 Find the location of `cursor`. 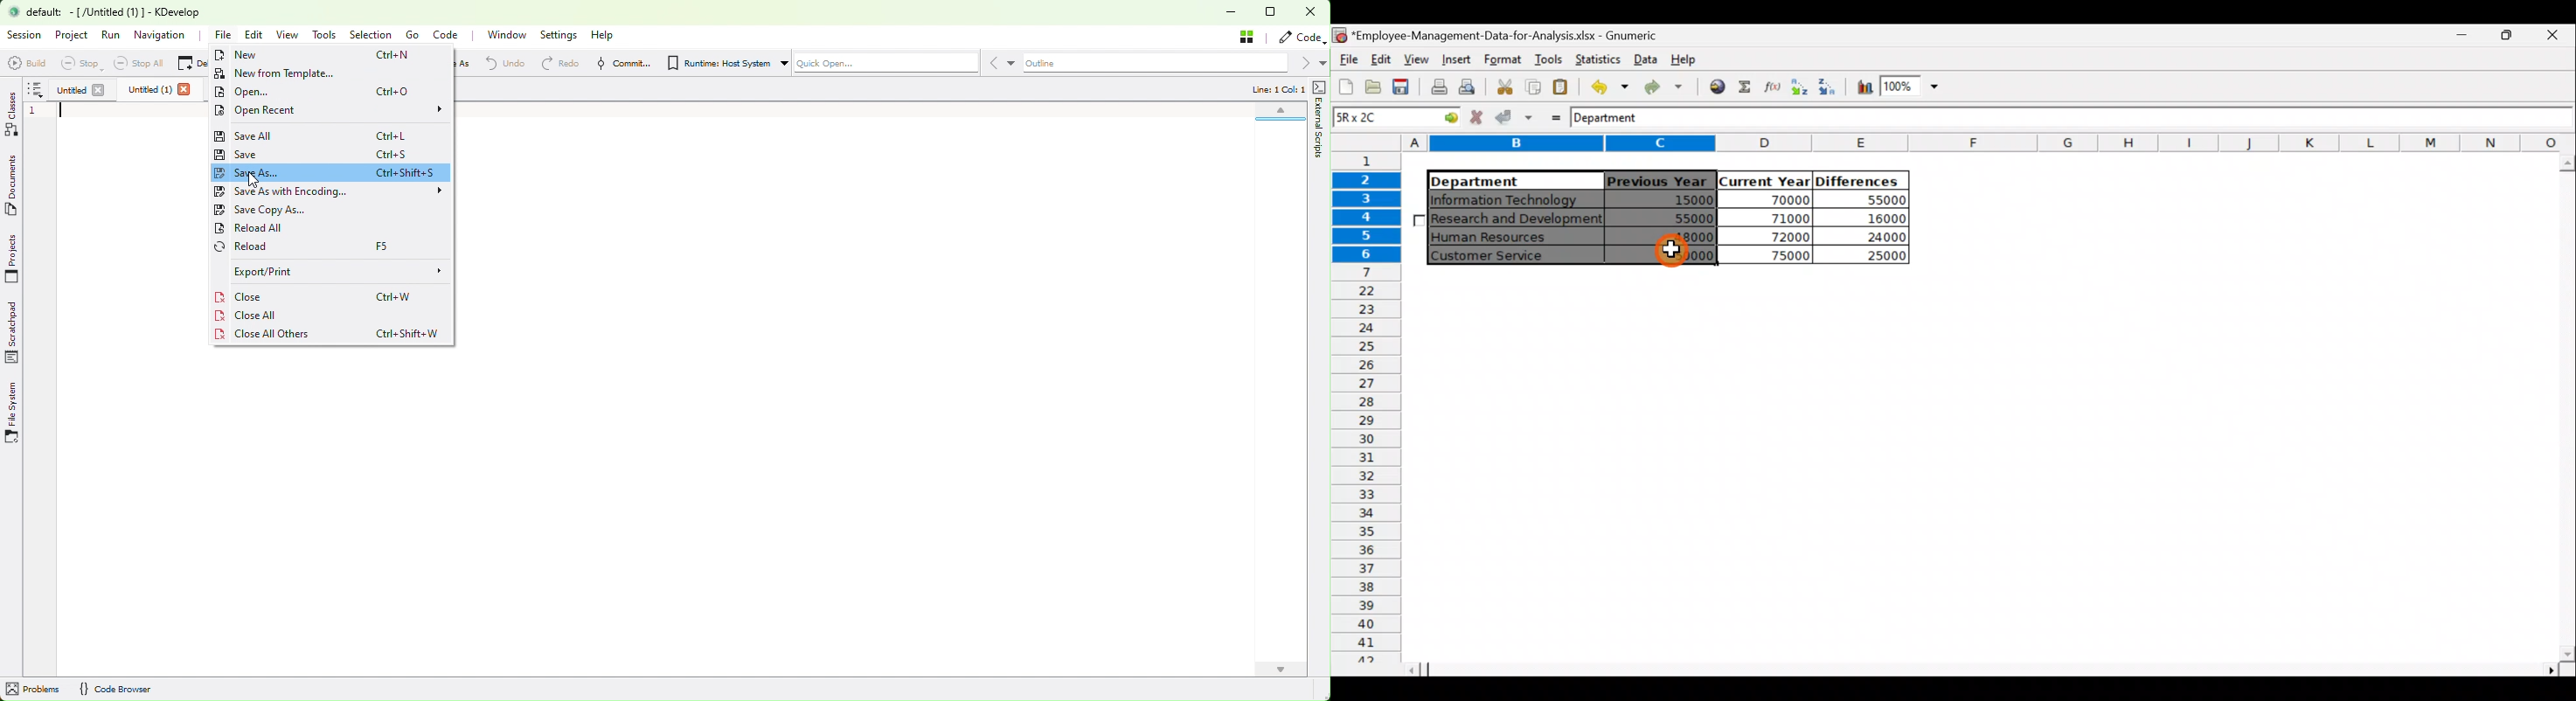

cursor is located at coordinates (253, 180).